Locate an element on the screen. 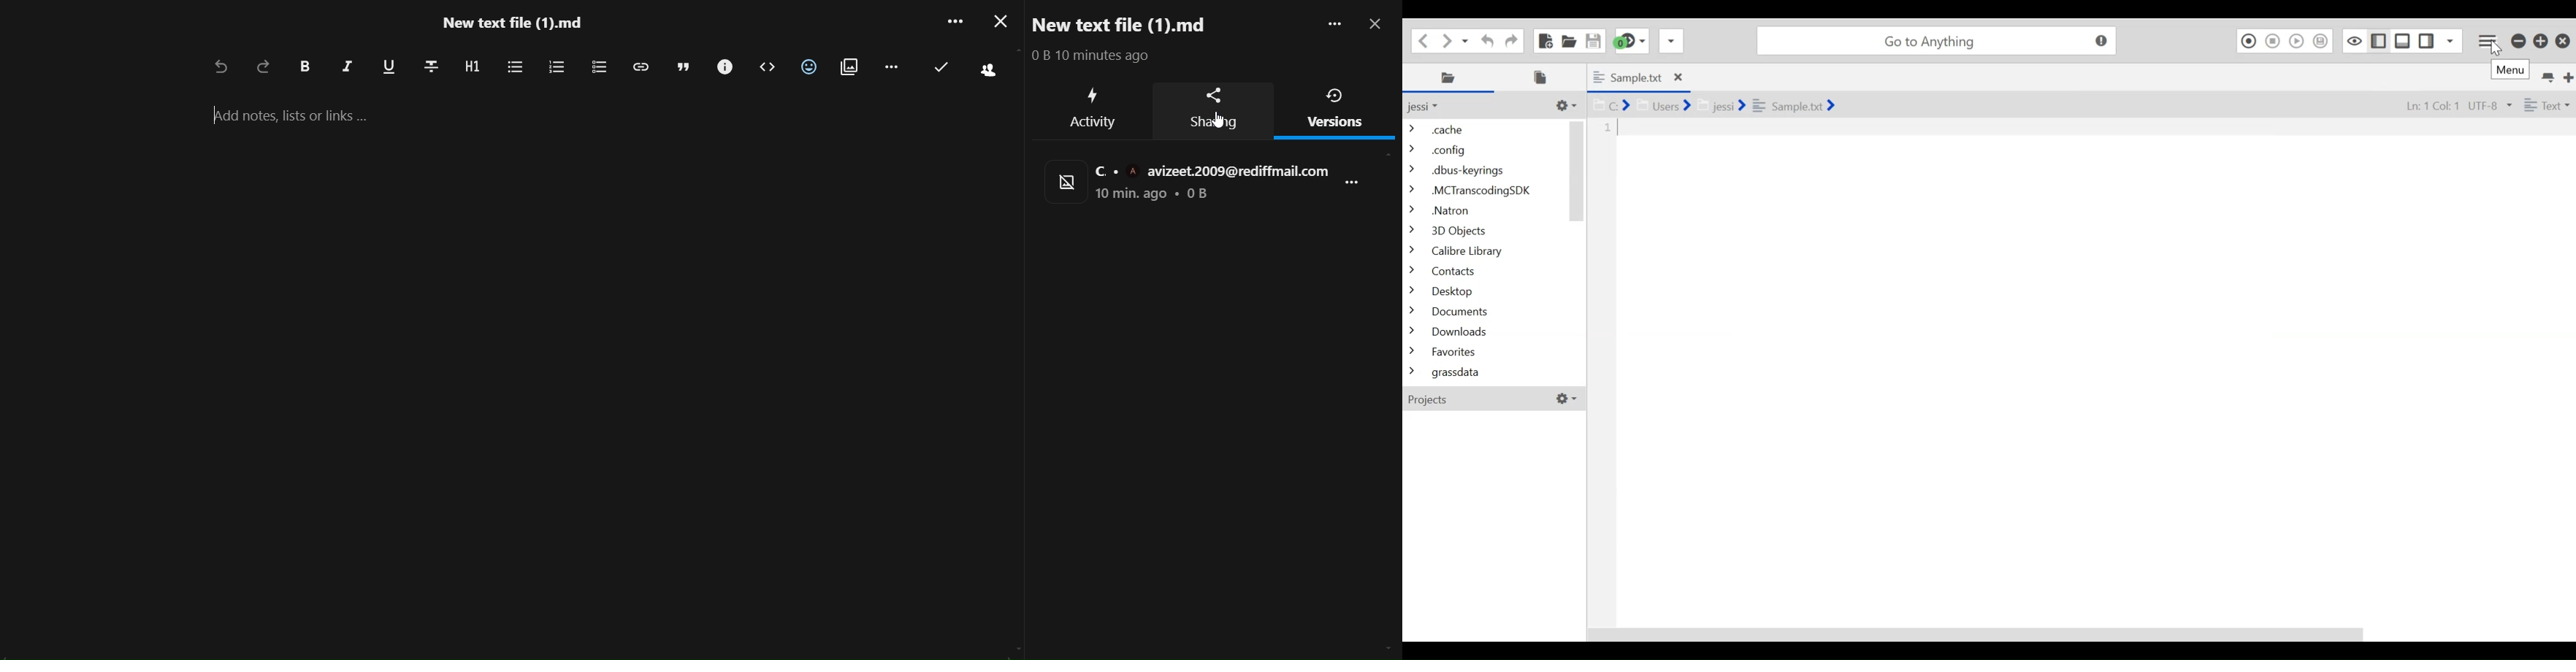 This screenshot has height=672, width=2576. insert emoji is located at coordinates (809, 66).